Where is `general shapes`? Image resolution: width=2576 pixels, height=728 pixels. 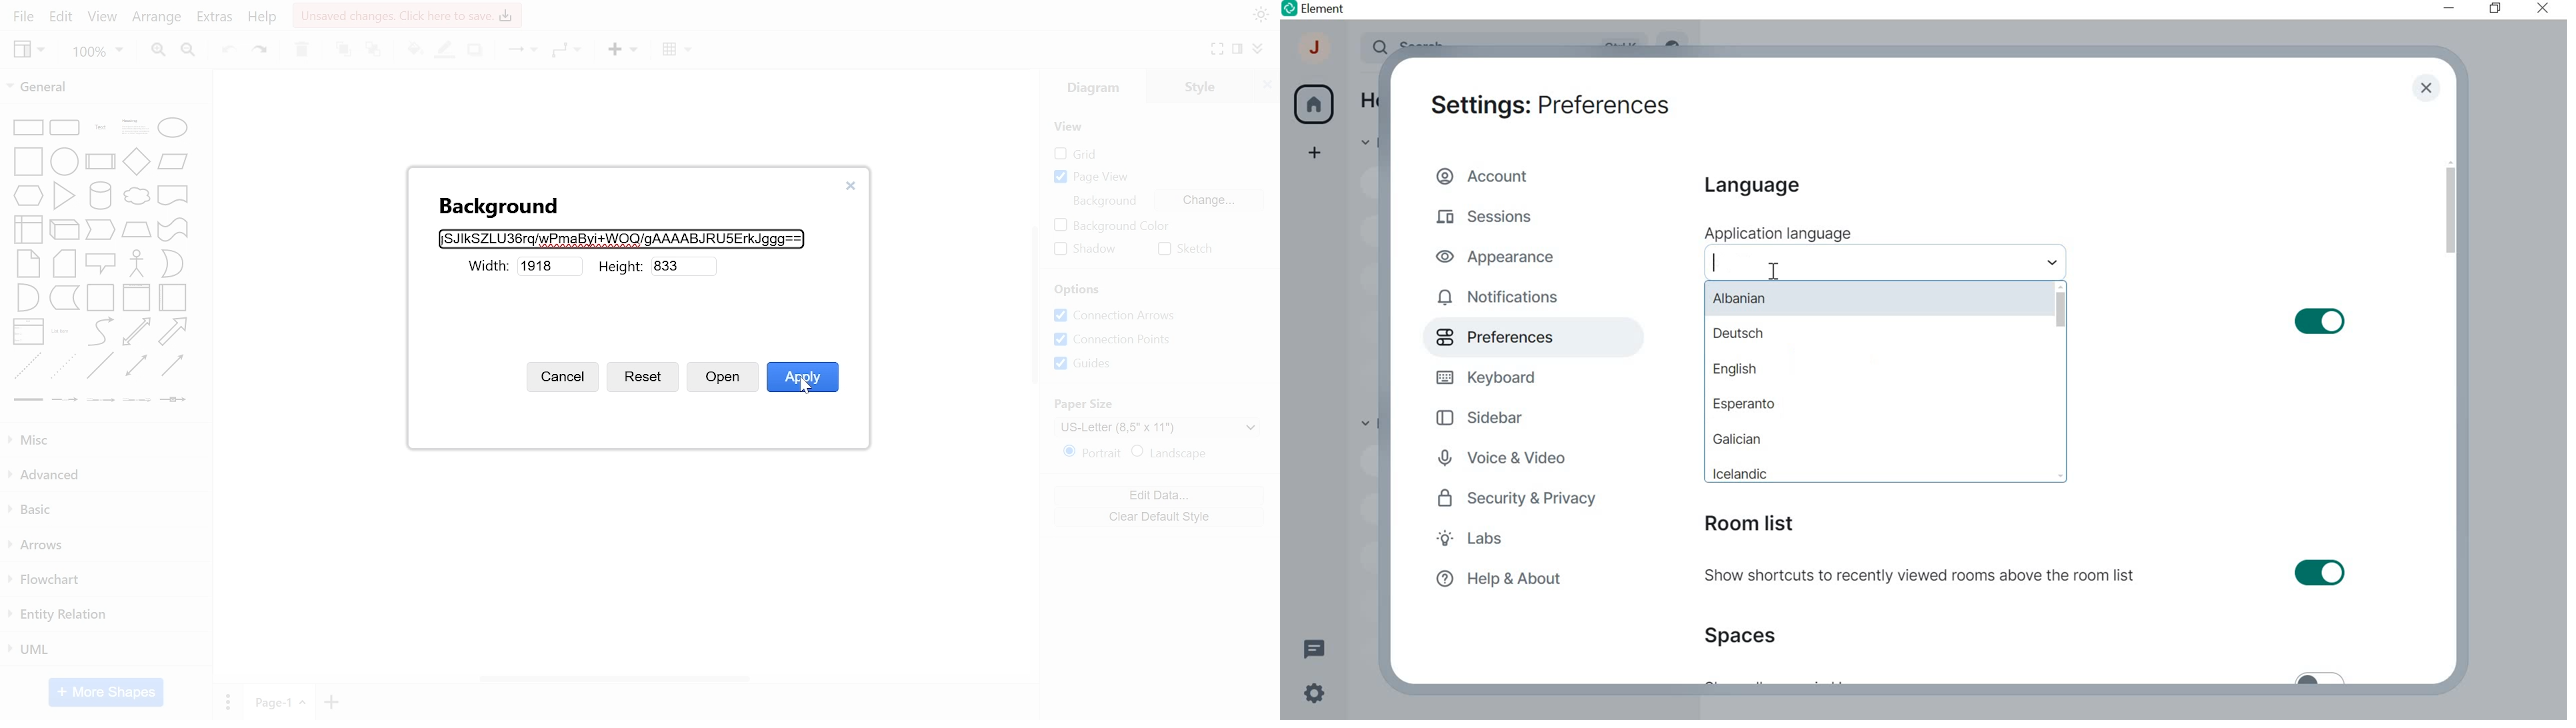 general shapes is located at coordinates (62, 332).